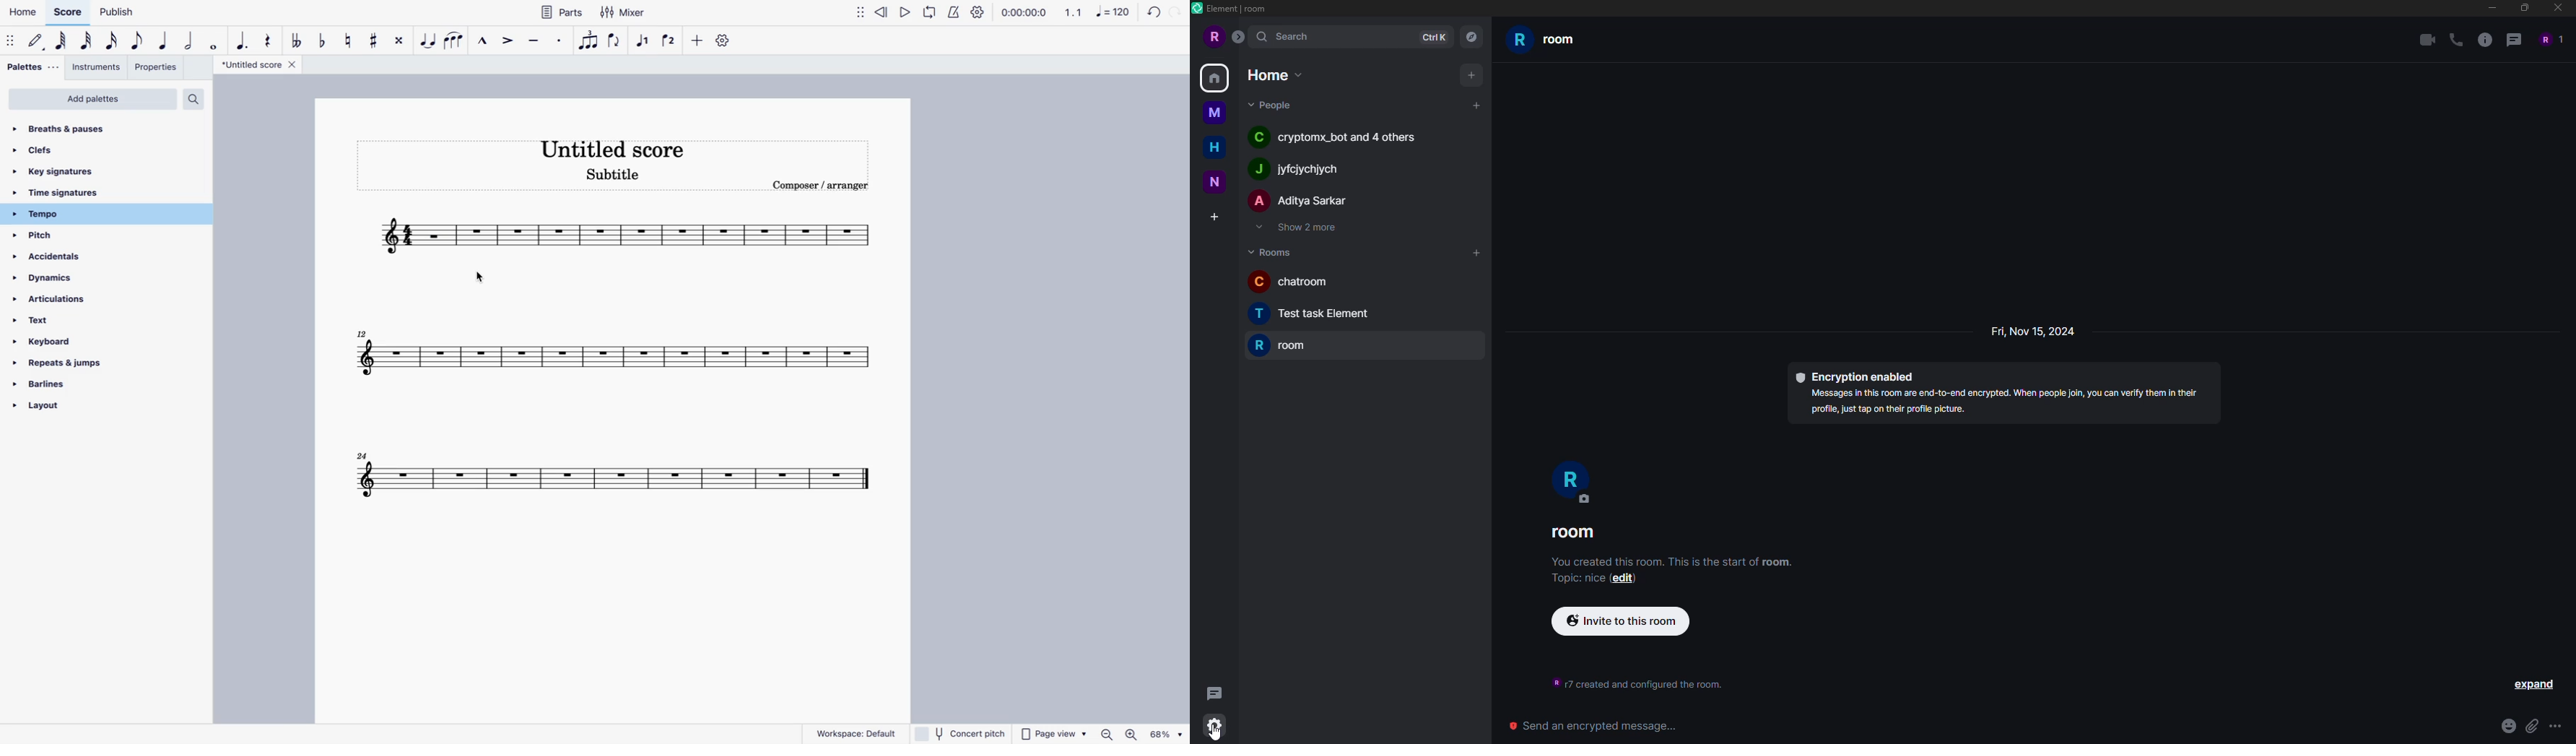 The image size is (2576, 756). What do you see at coordinates (297, 38) in the screenshot?
I see `double toggle flat` at bounding box center [297, 38].